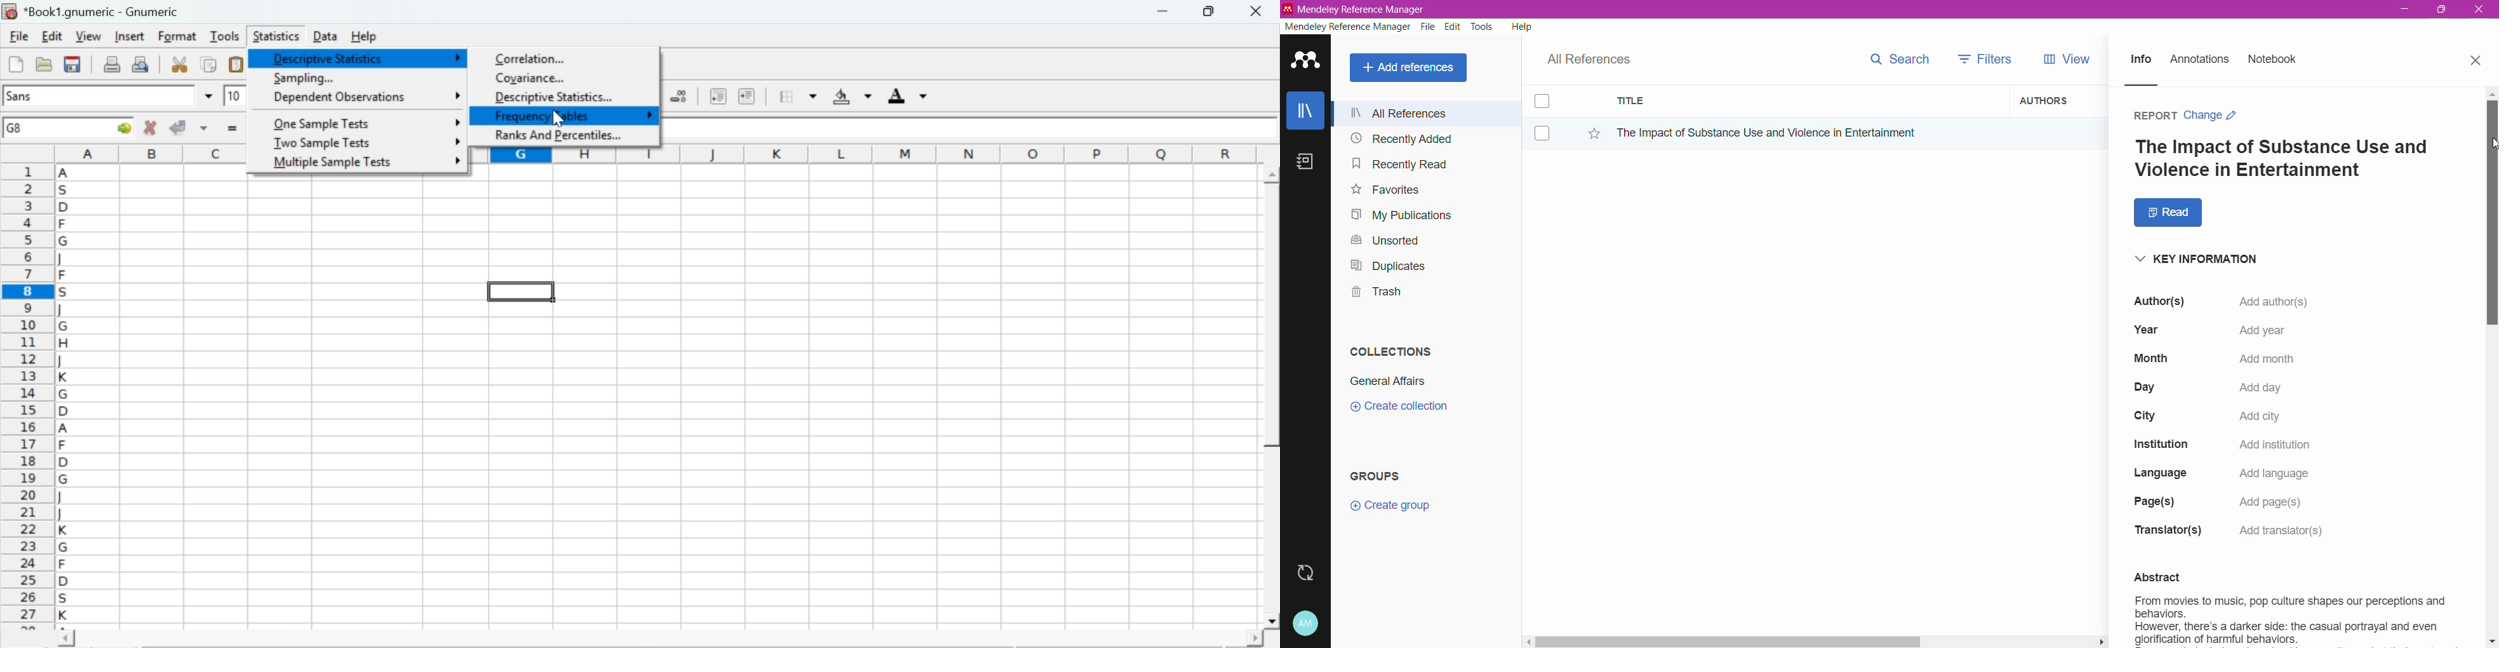  Describe the element at coordinates (326, 57) in the screenshot. I see `descriptive statistics` at that location.